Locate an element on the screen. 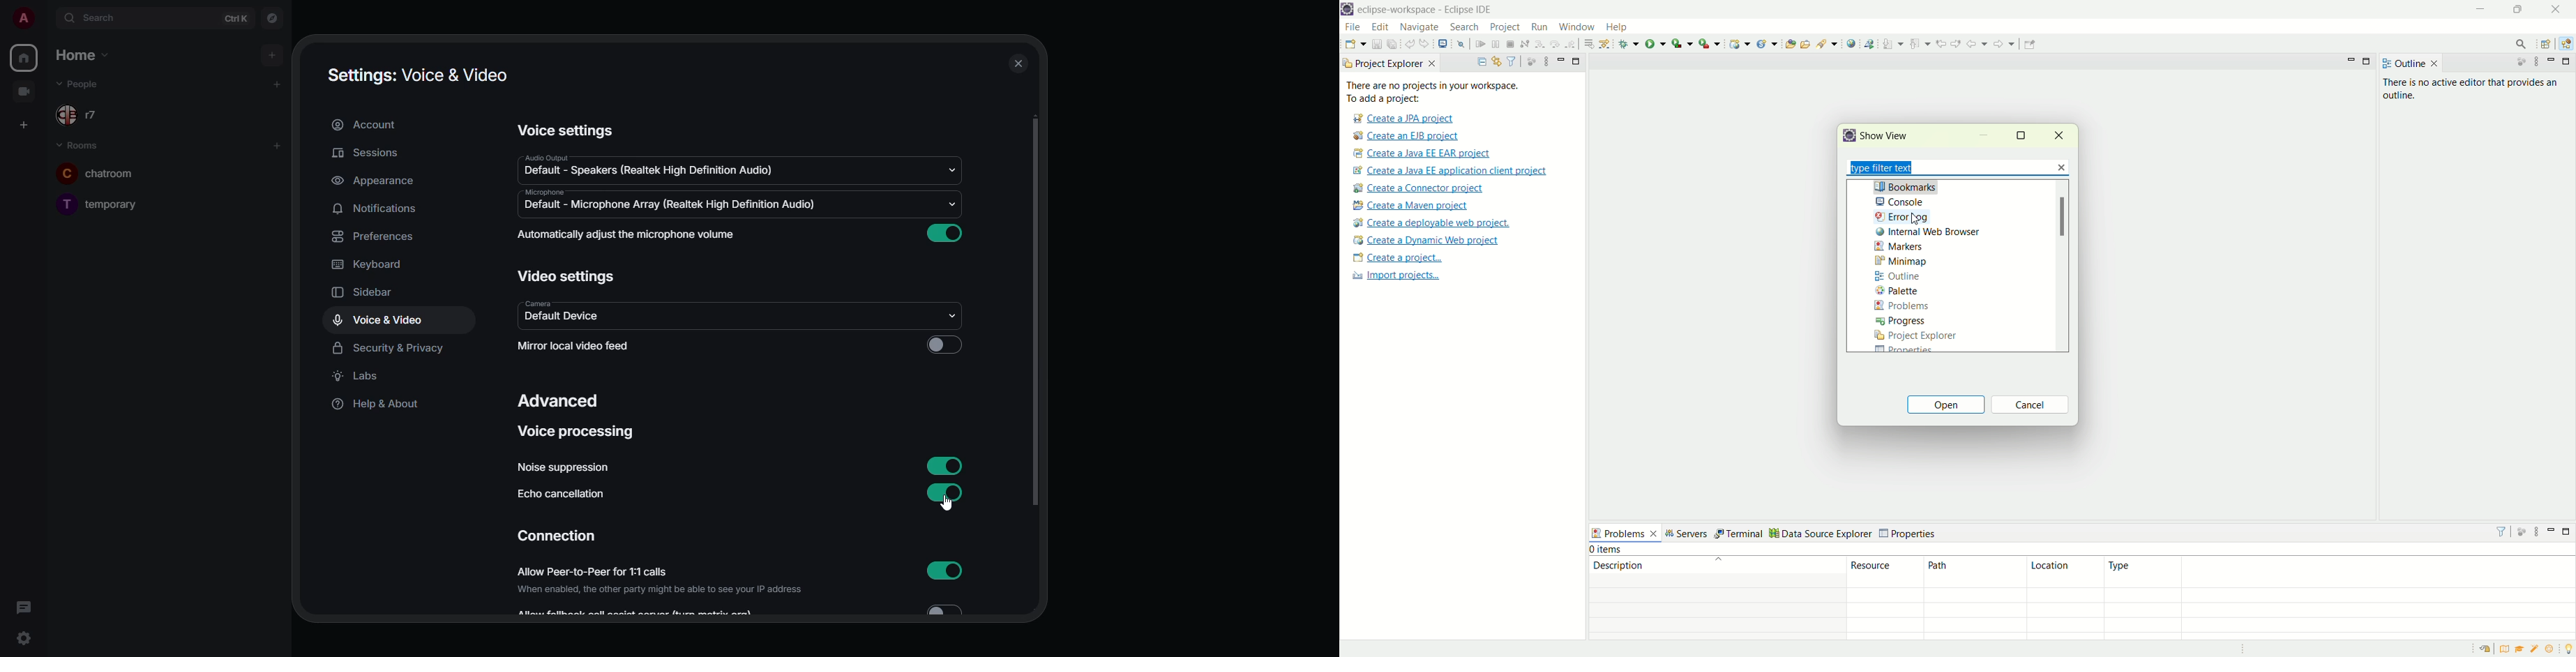 Image resolution: width=2576 pixels, height=672 pixels. overview is located at coordinates (2503, 650).